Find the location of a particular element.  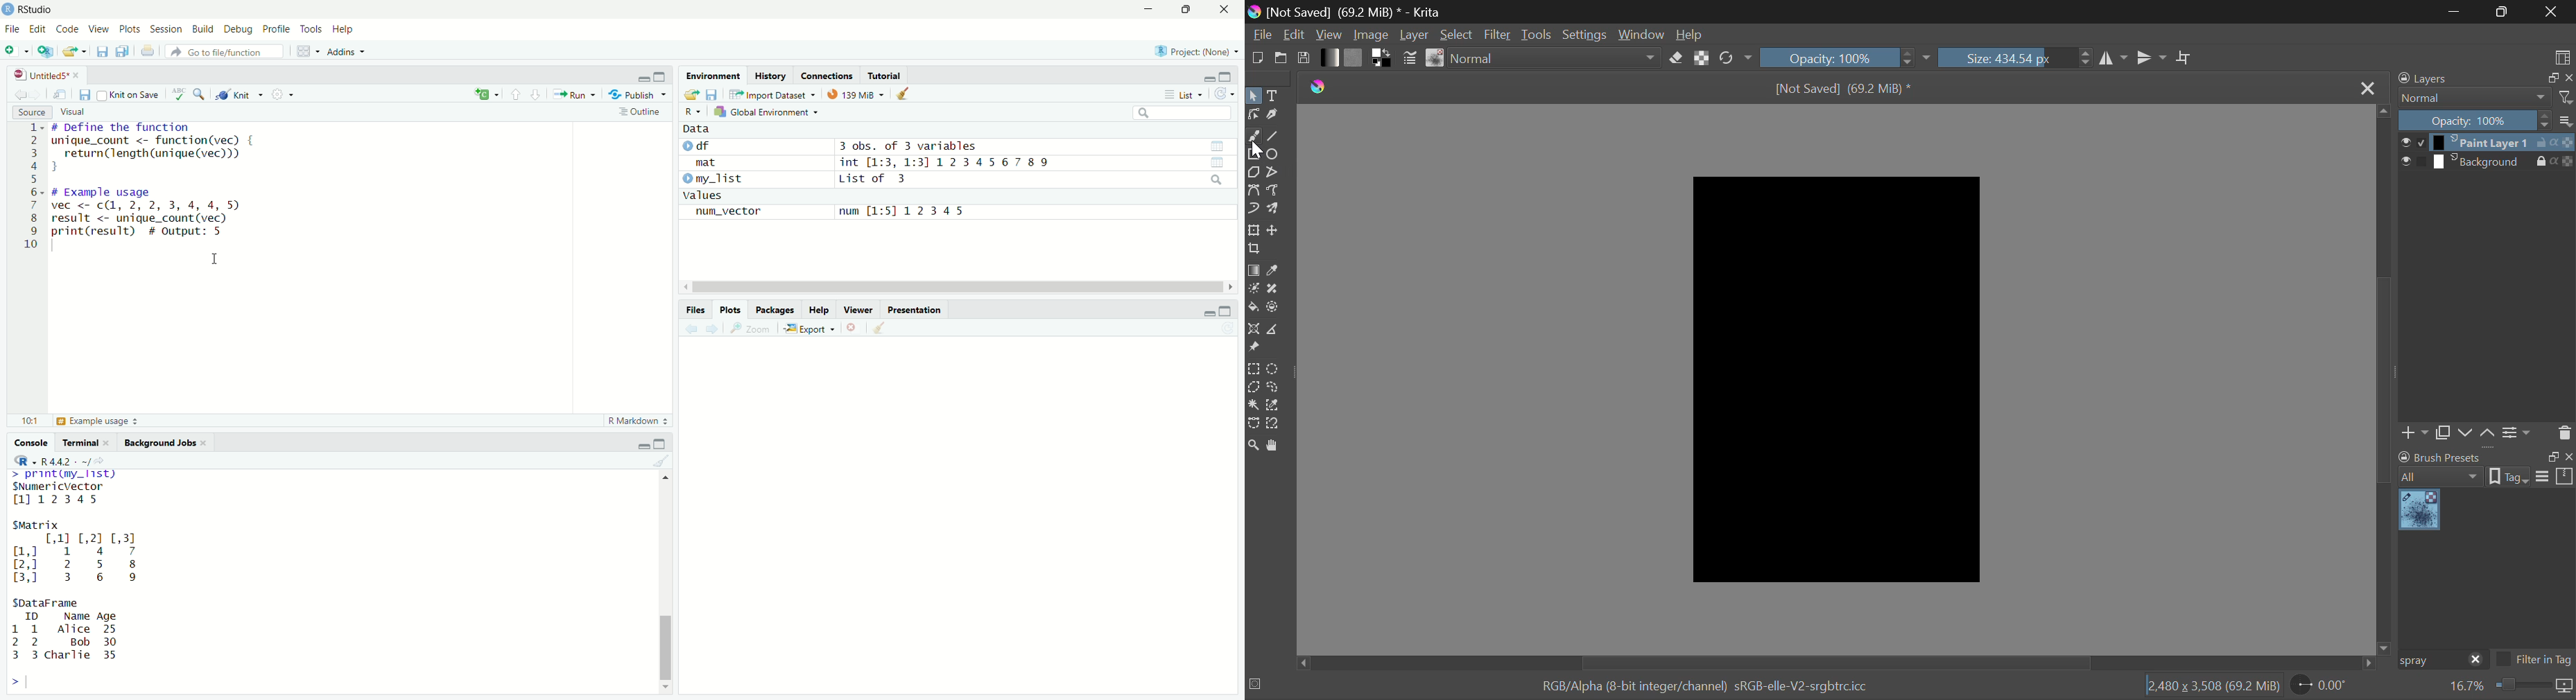

forward is located at coordinates (36, 94).